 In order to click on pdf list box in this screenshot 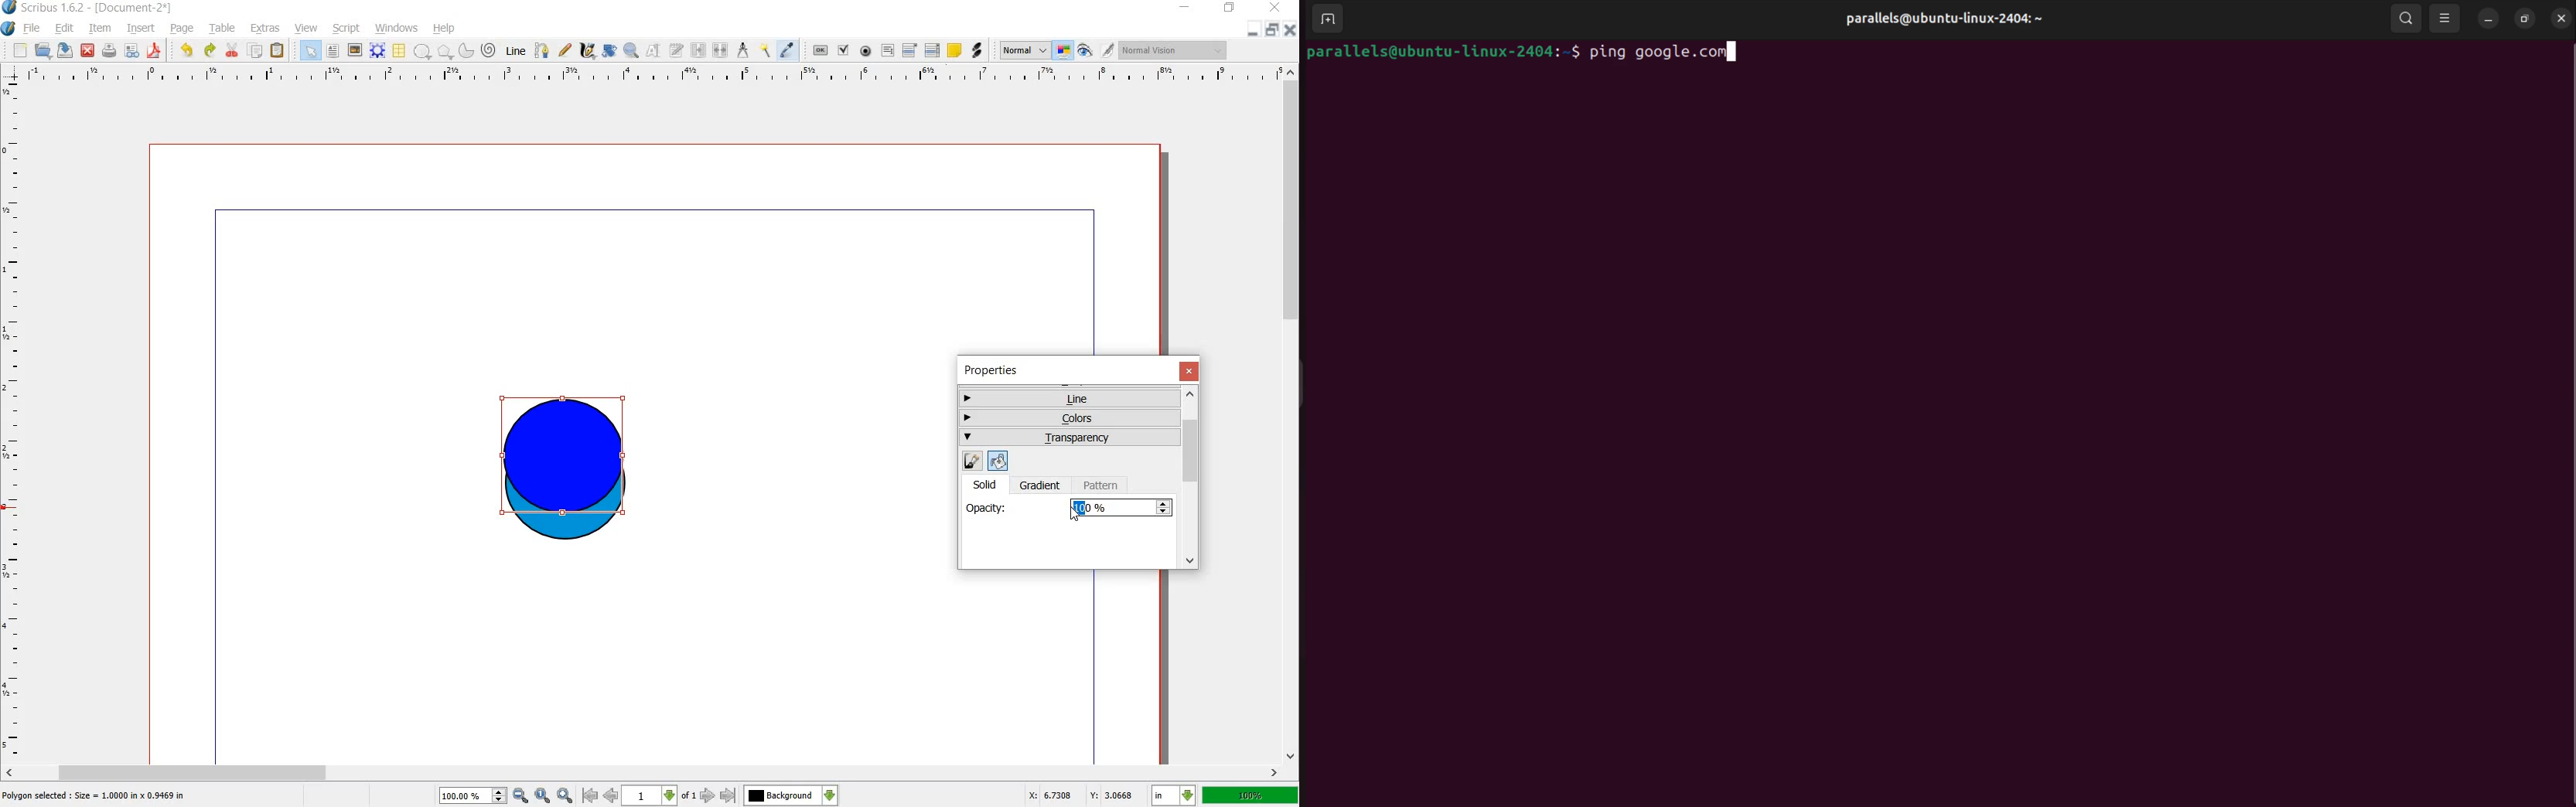, I will do `click(932, 49)`.